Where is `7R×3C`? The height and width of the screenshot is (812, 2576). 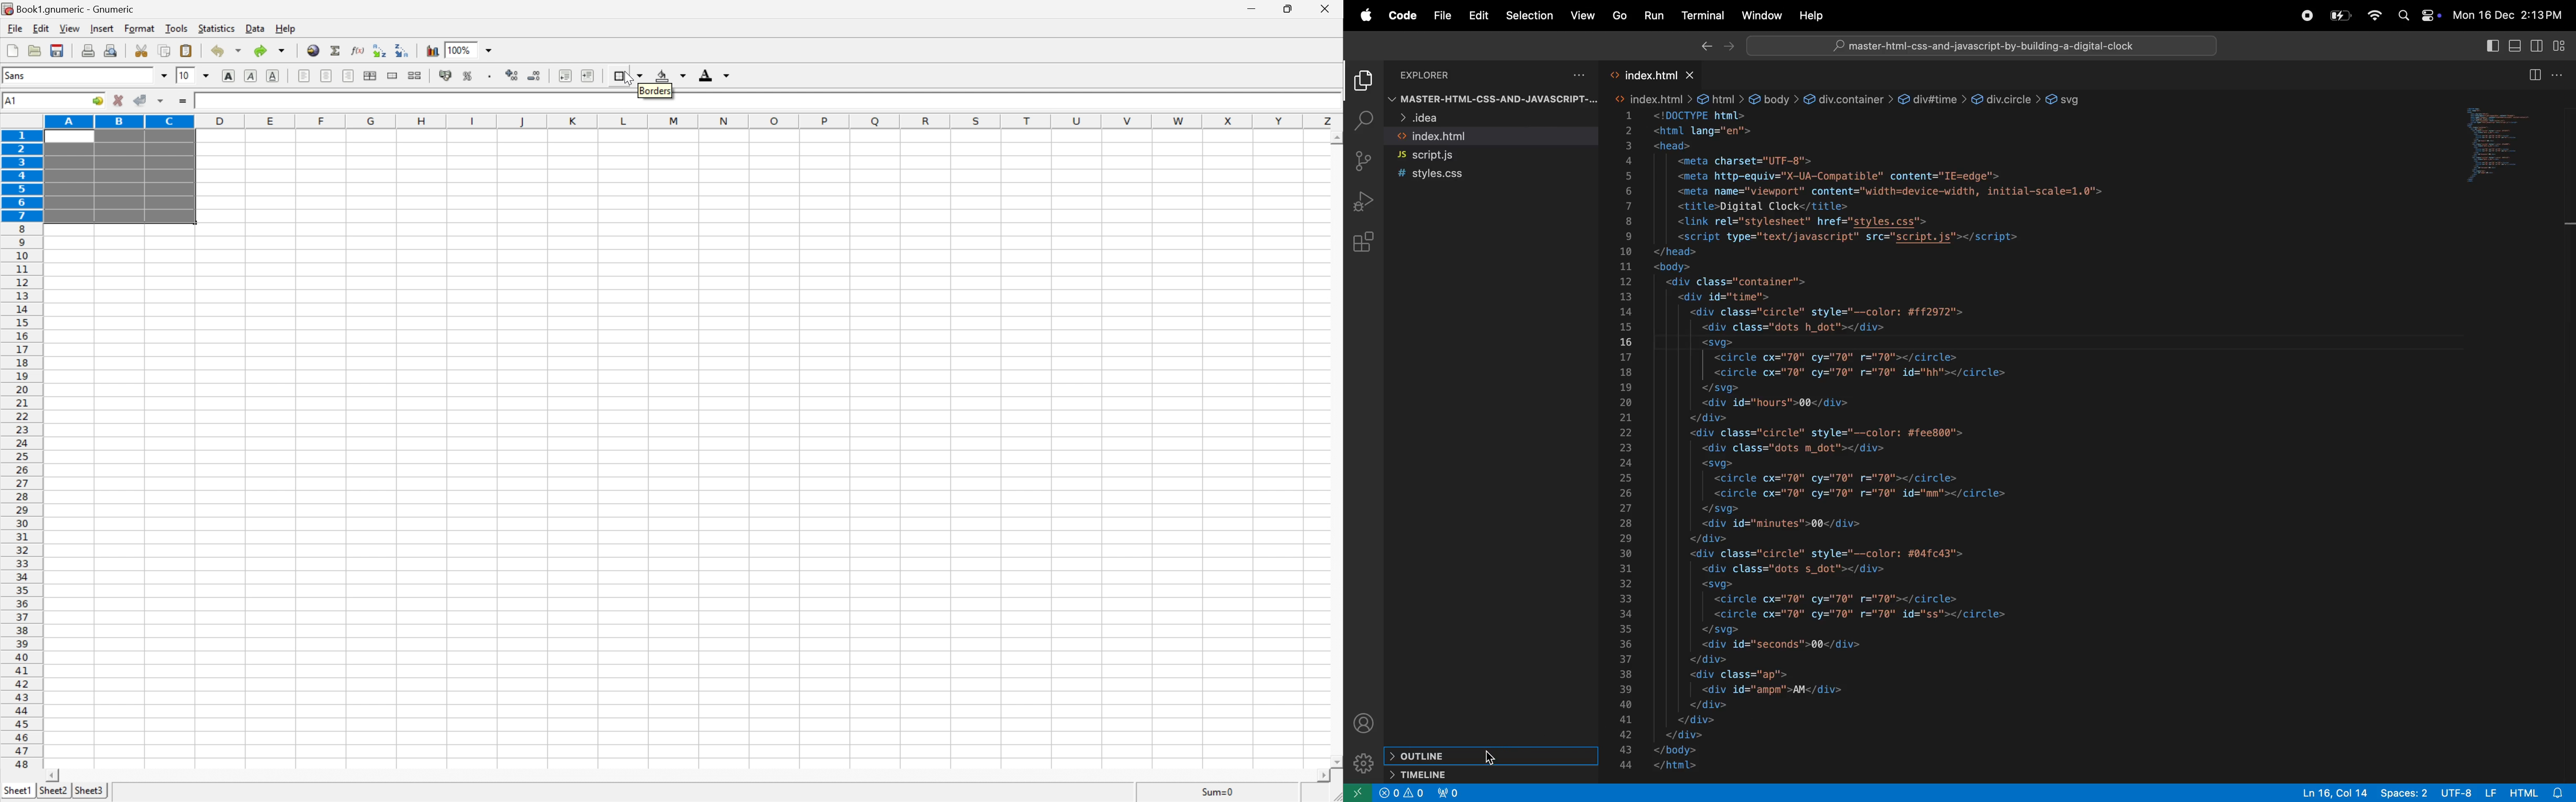 7R×3C is located at coordinates (41, 101).